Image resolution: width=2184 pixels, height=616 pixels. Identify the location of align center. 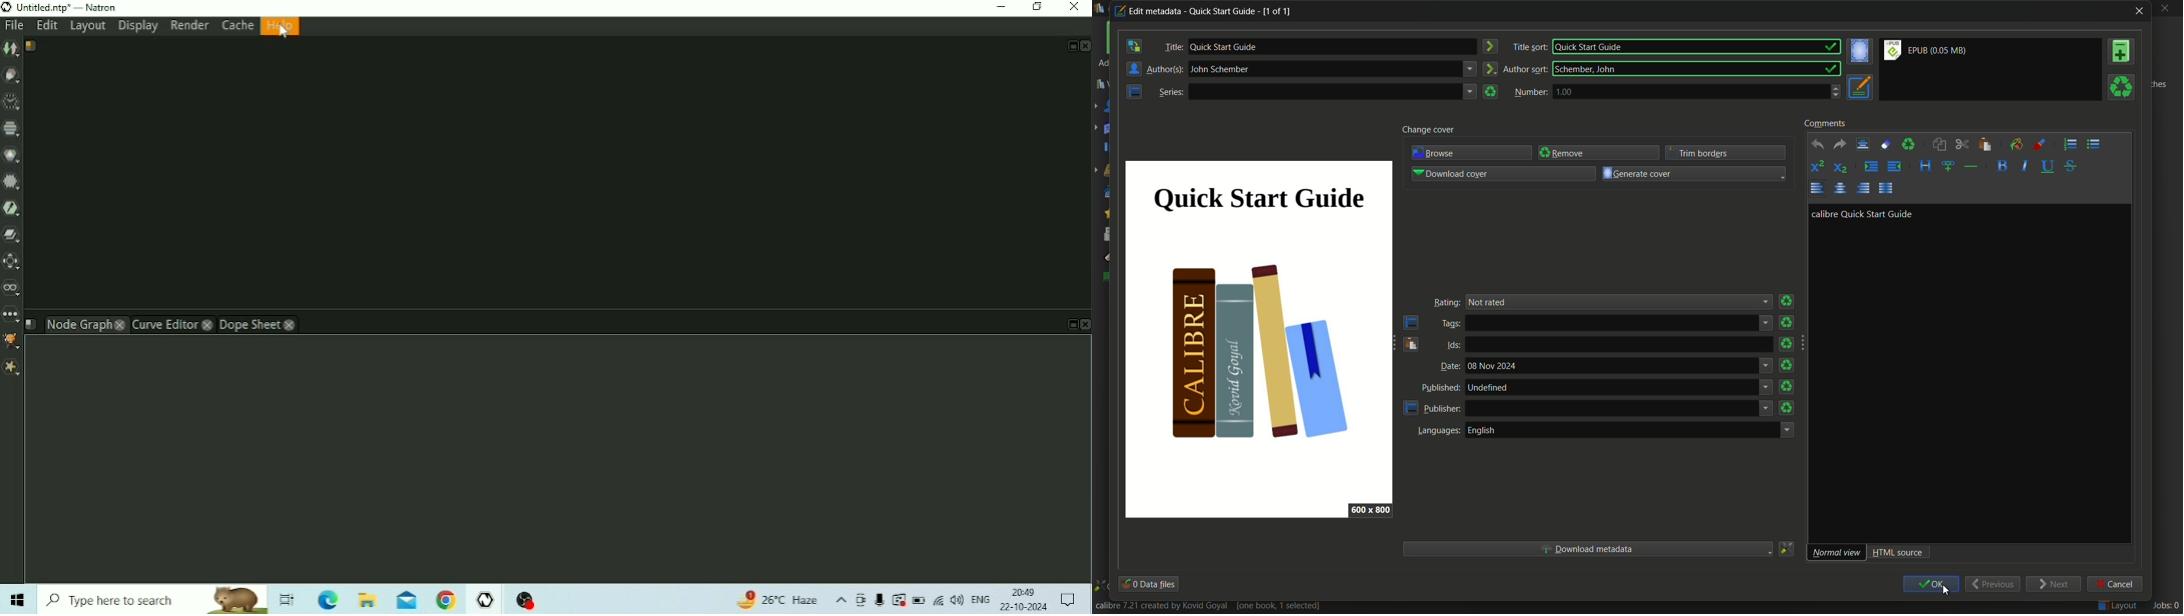
(1840, 189).